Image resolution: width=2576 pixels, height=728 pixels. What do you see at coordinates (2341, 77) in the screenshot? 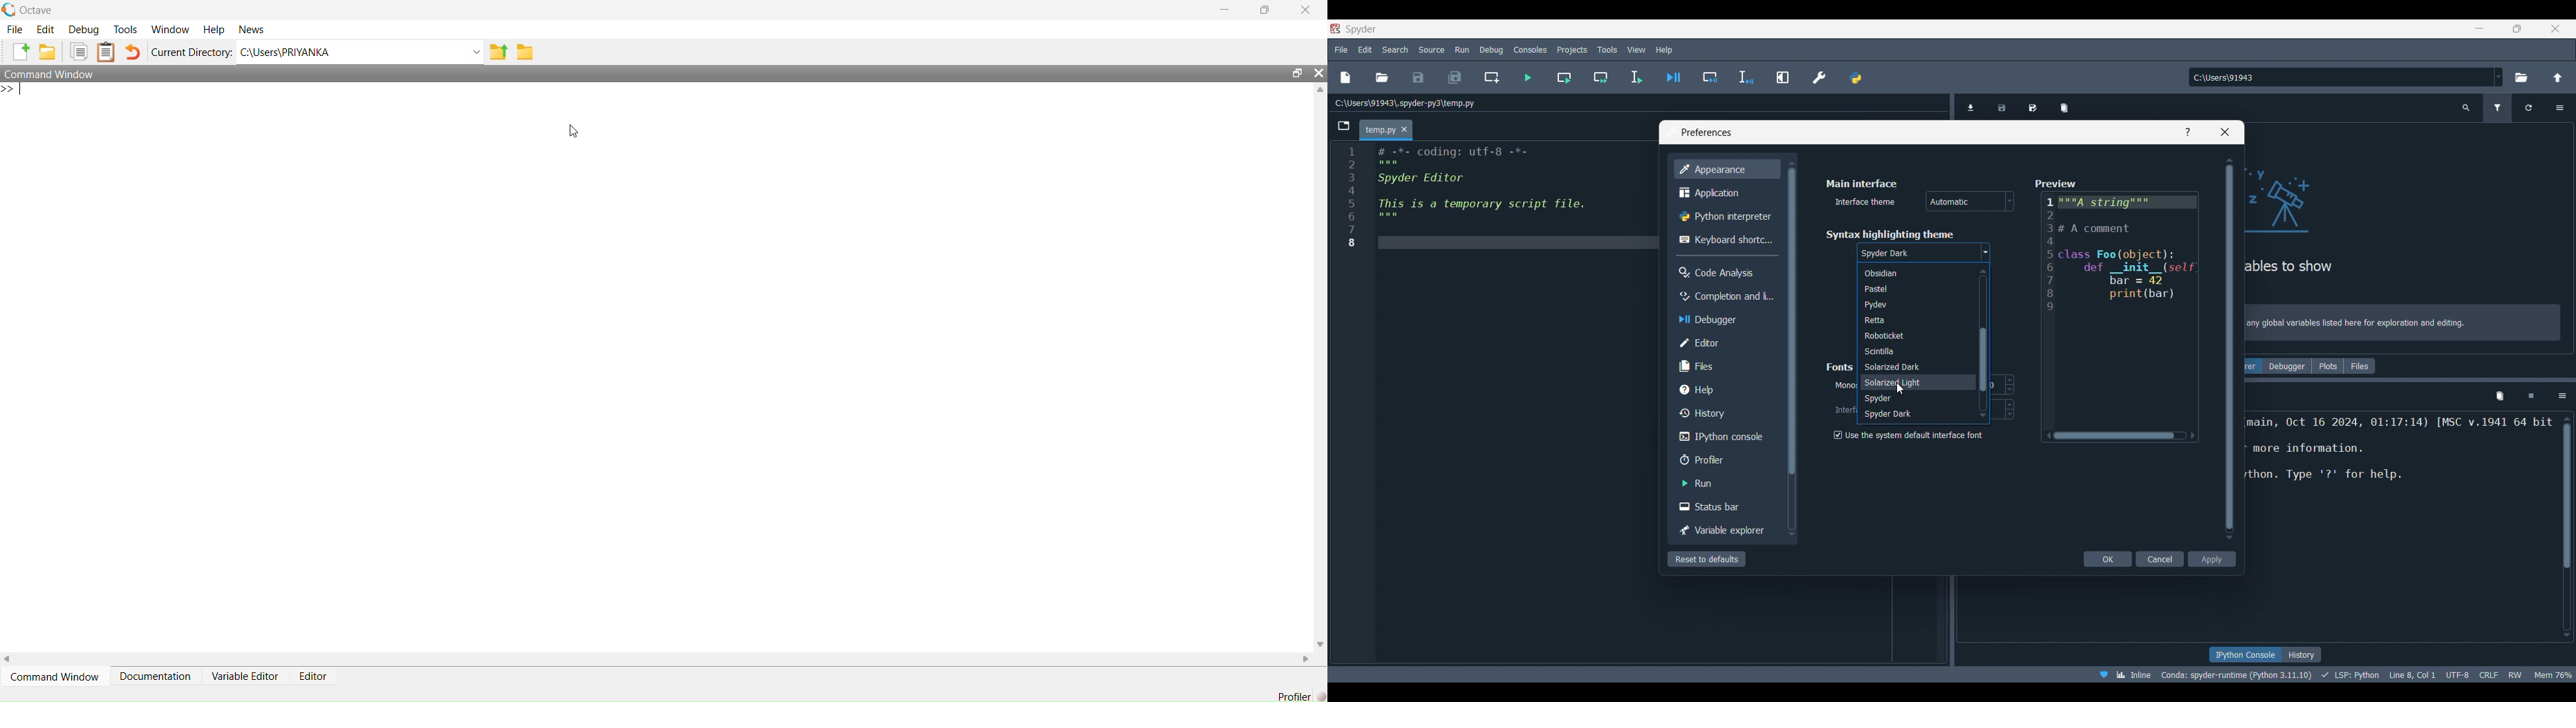
I see `Type in folder location` at bounding box center [2341, 77].